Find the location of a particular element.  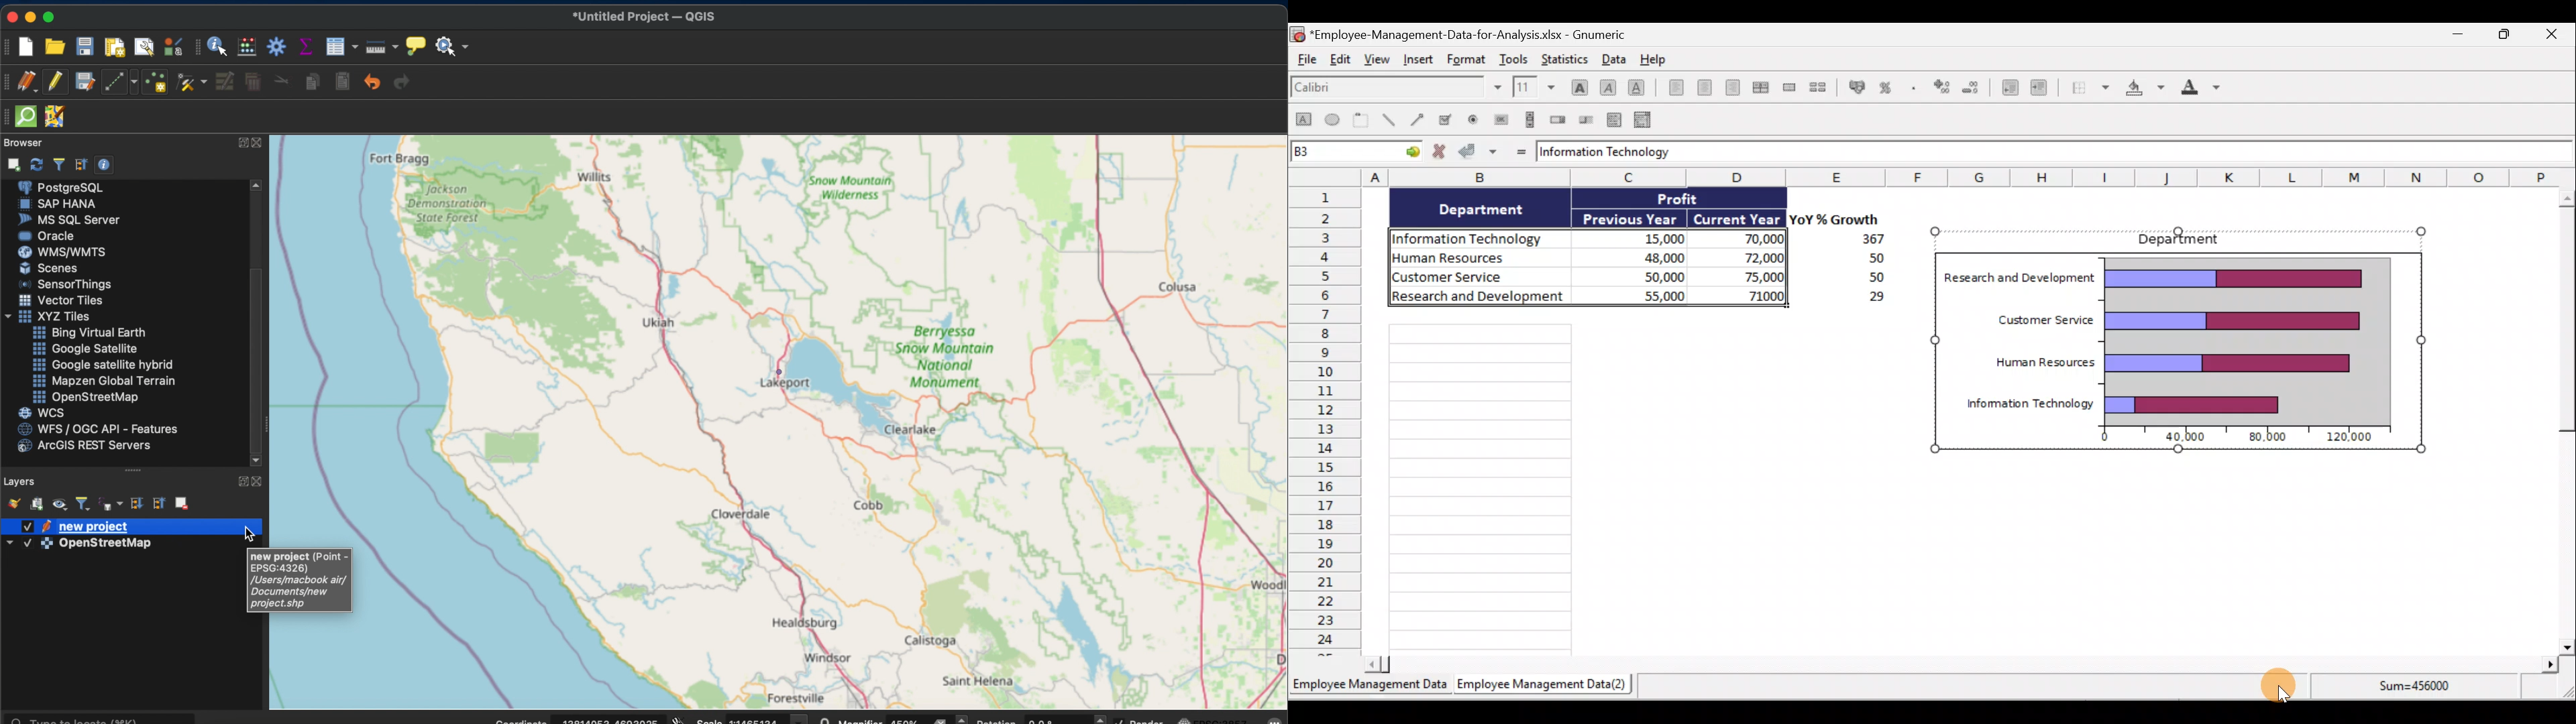

new project layer is located at coordinates (74, 526).